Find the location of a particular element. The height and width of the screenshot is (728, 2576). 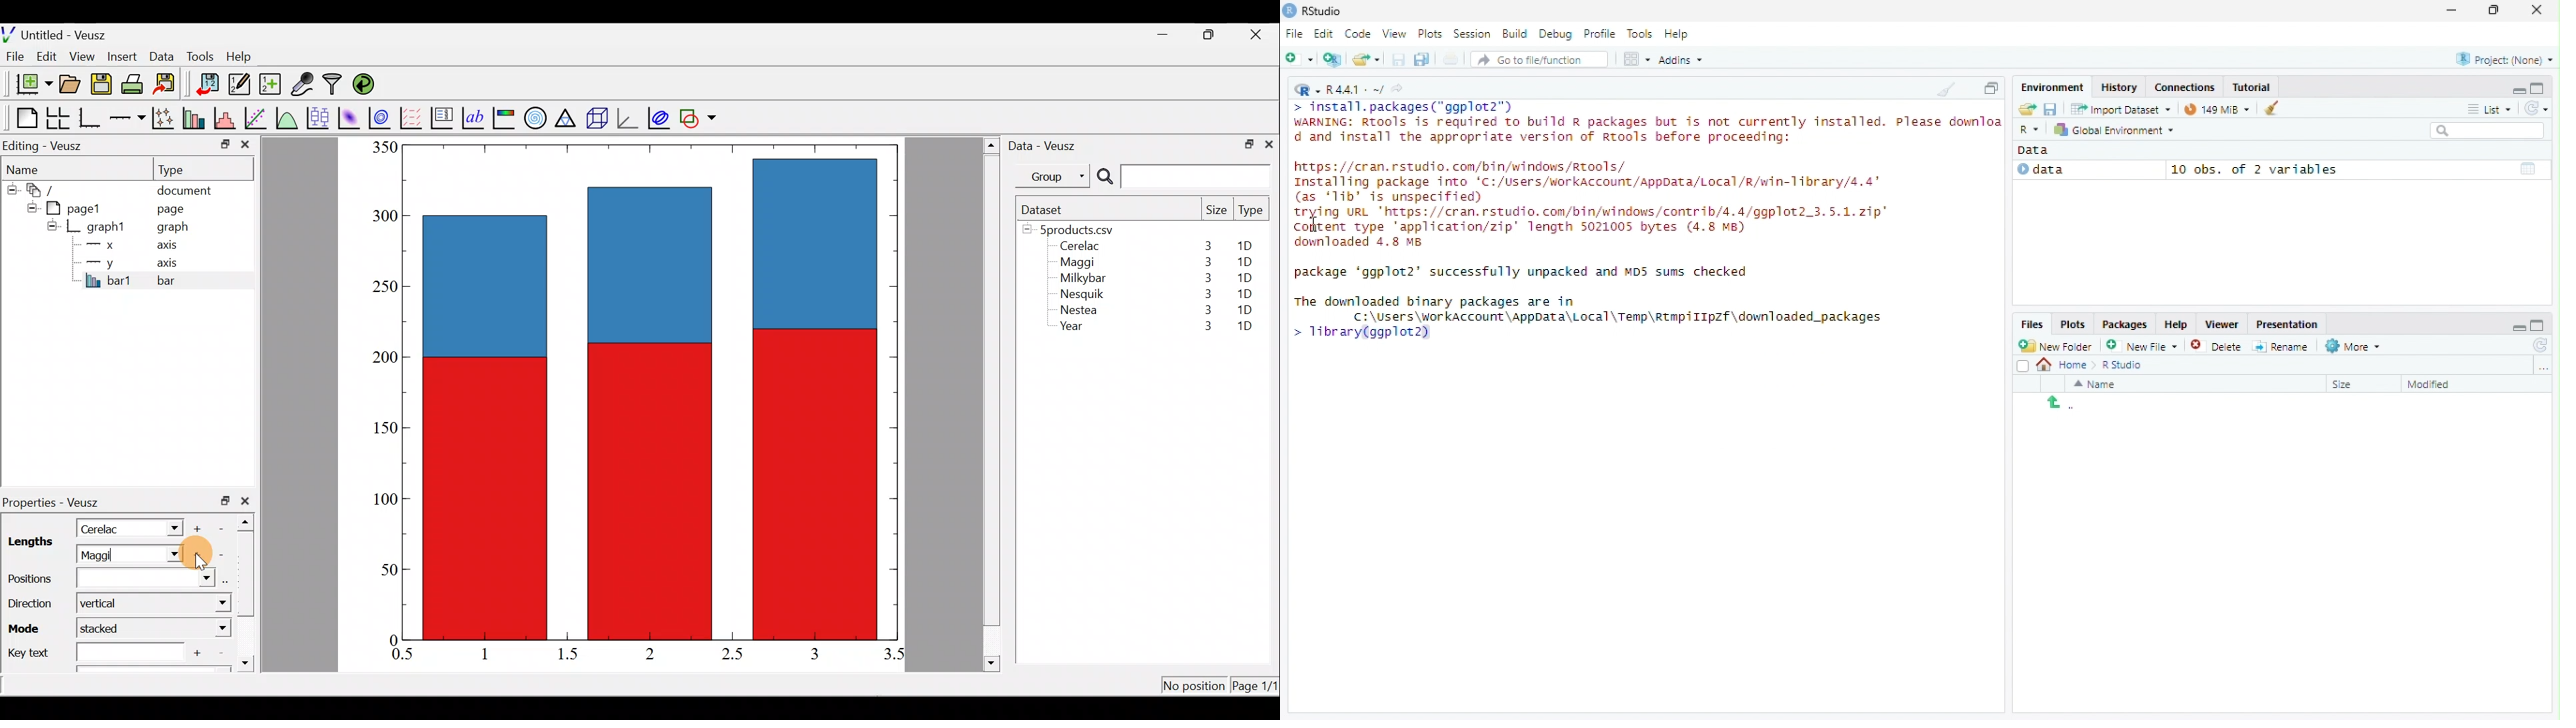

Type is located at coordinates (1252, 213).